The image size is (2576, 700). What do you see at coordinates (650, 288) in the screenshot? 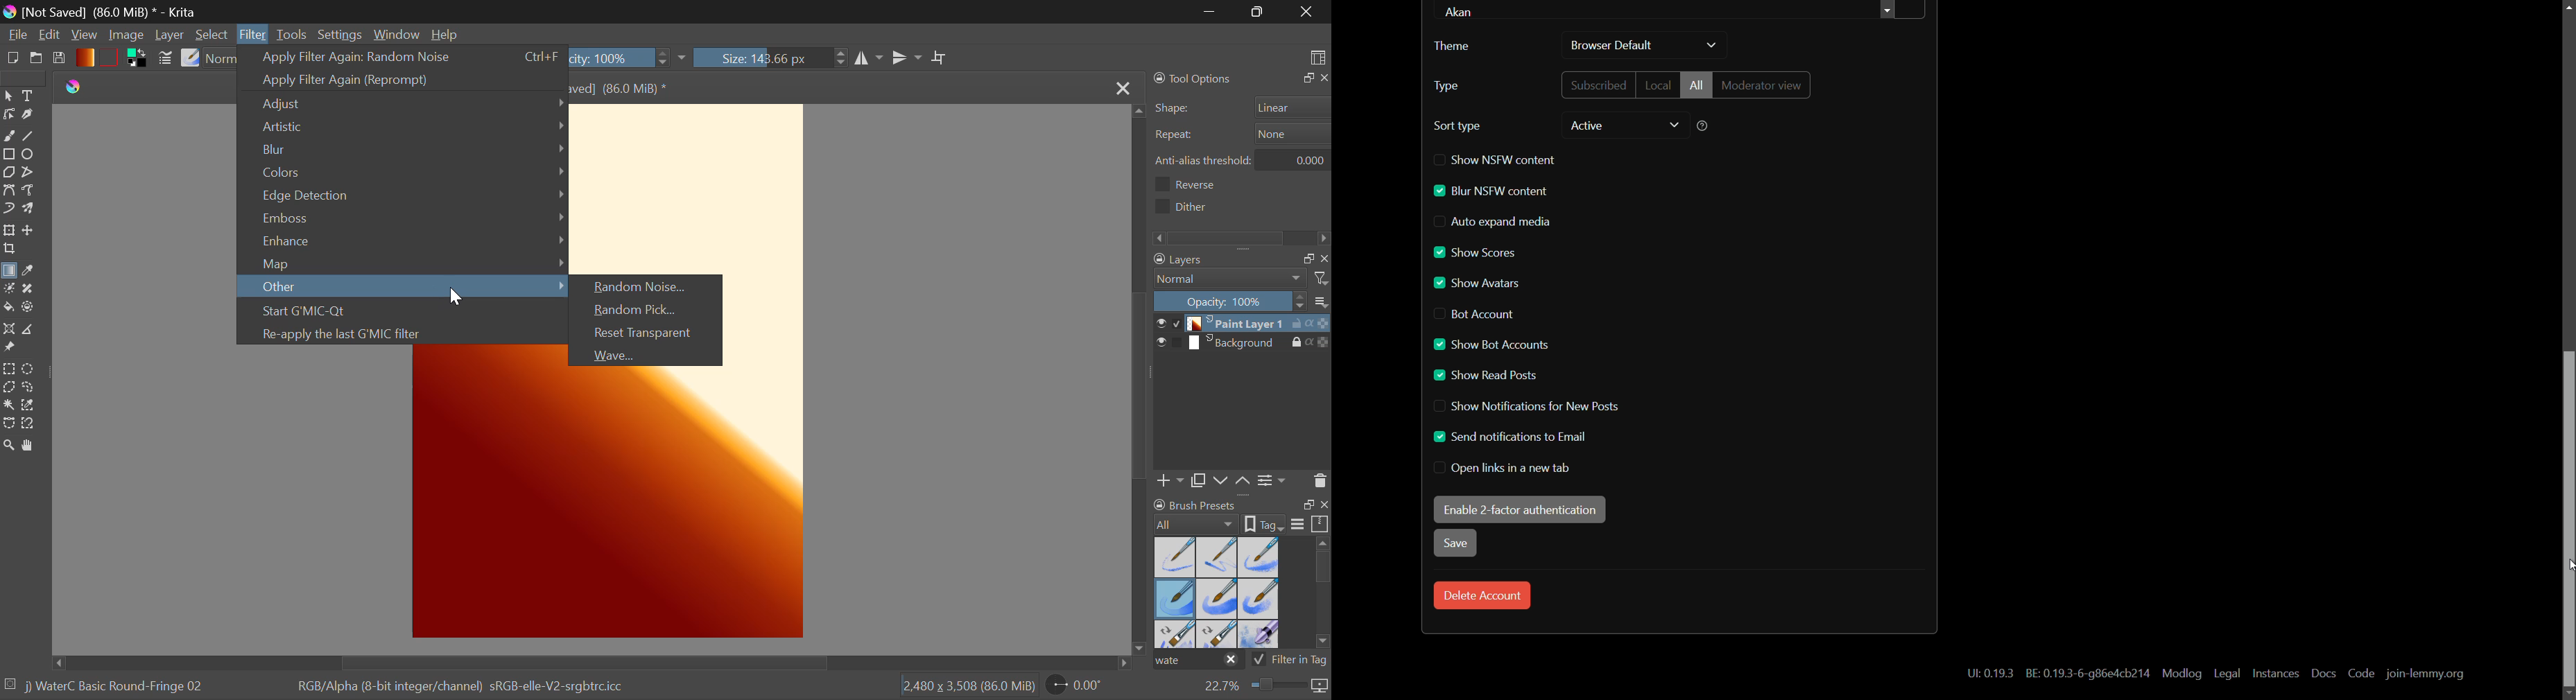
I see `Random Noise` at bounding box center [650, 288].